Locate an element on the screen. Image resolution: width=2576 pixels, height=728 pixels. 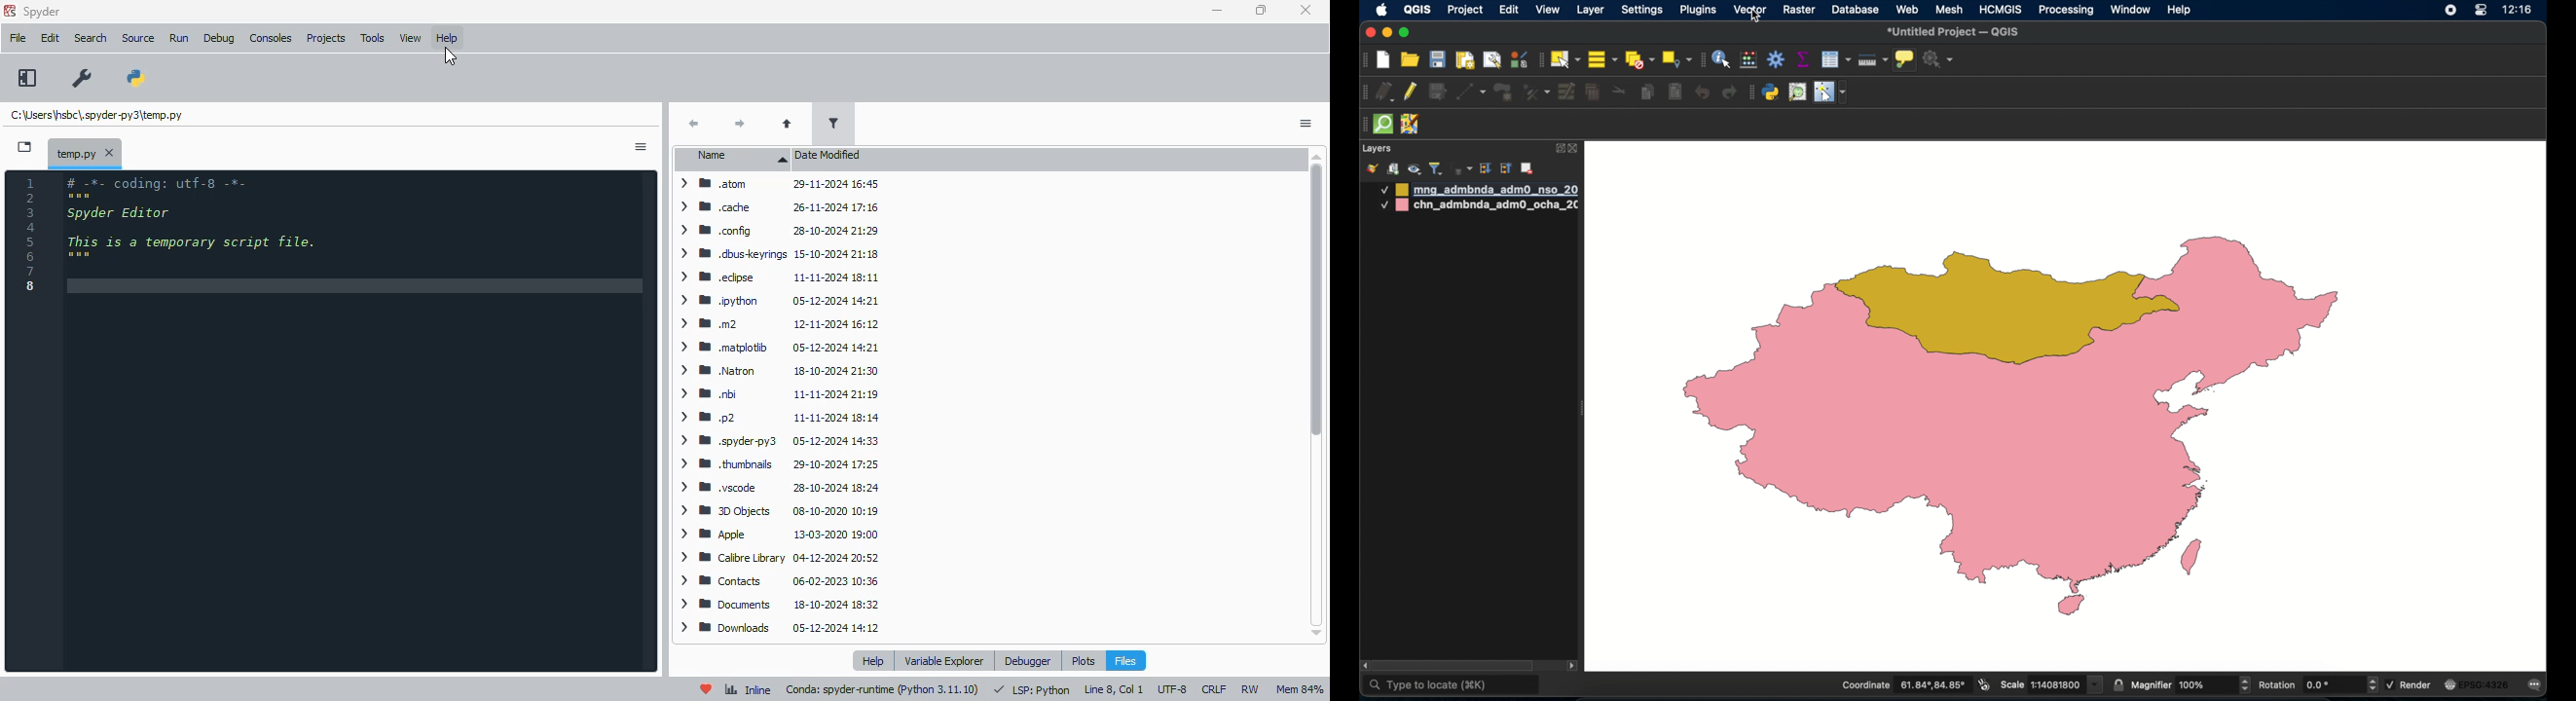
> BB atom 29-11-2024 16:45 is located at coordinates (777, 184).